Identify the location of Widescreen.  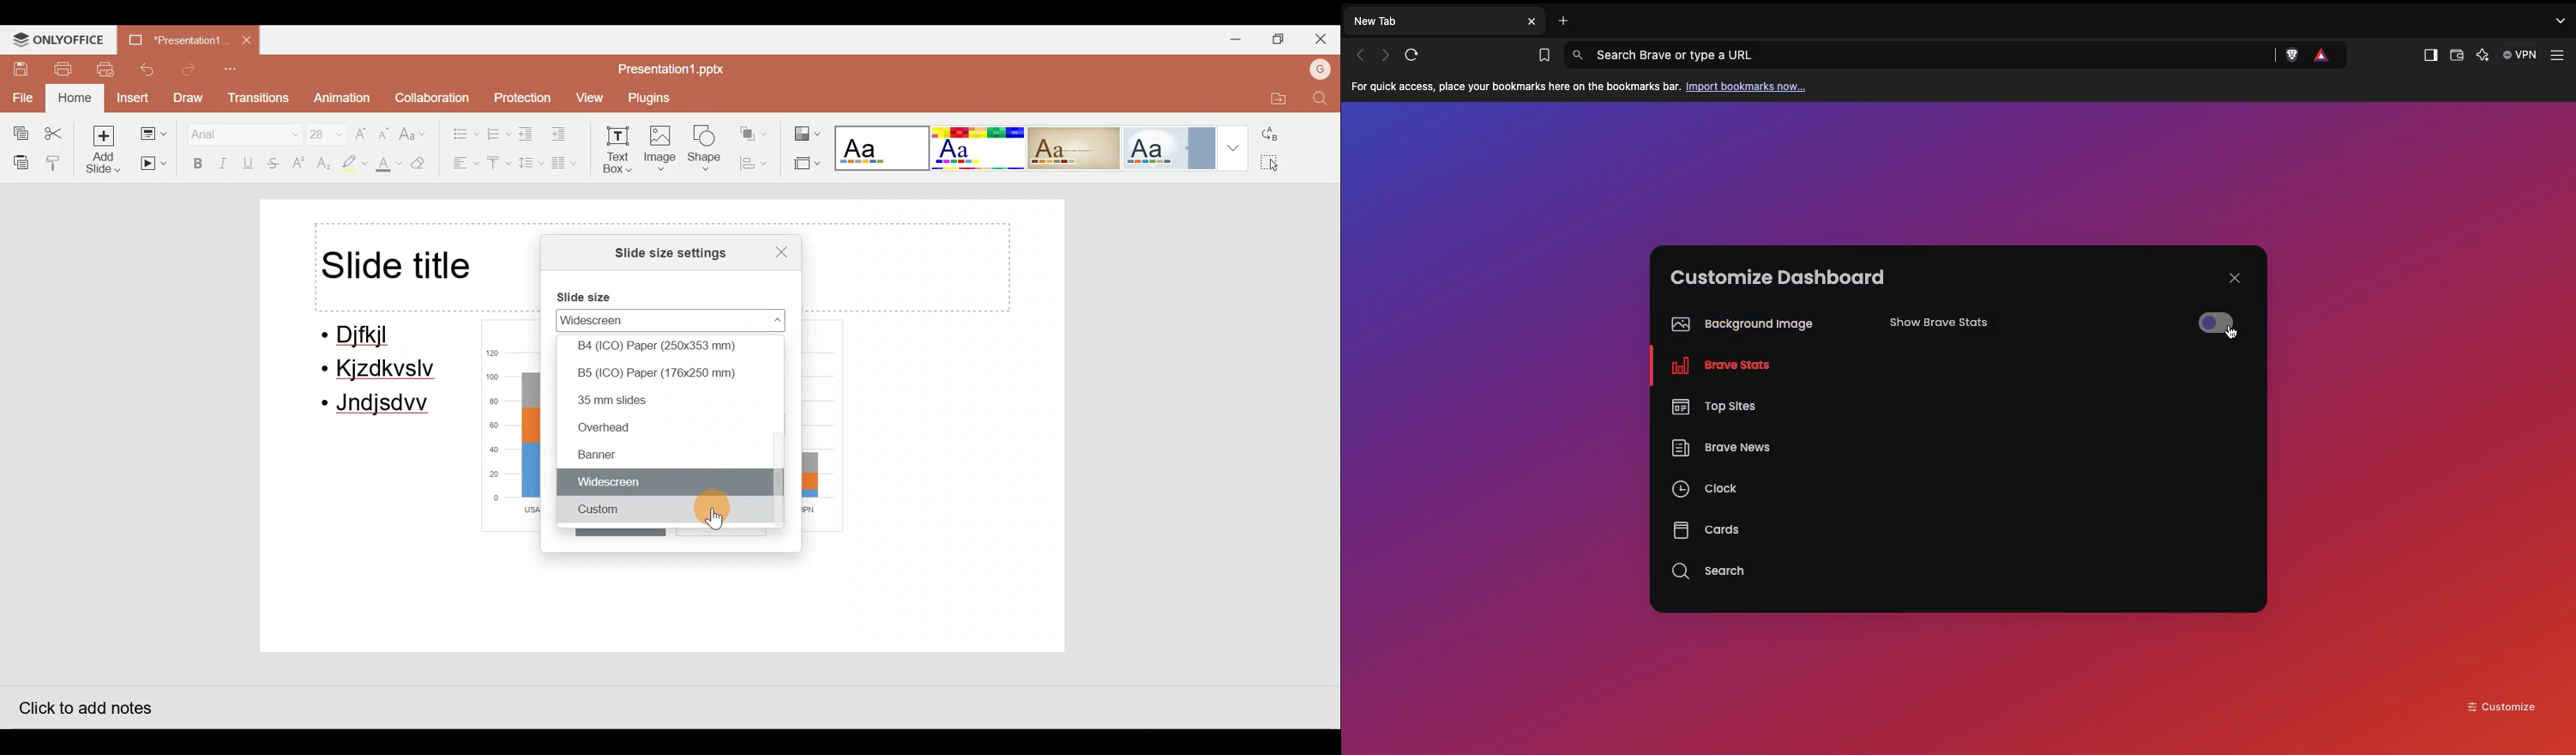
(666, 484).